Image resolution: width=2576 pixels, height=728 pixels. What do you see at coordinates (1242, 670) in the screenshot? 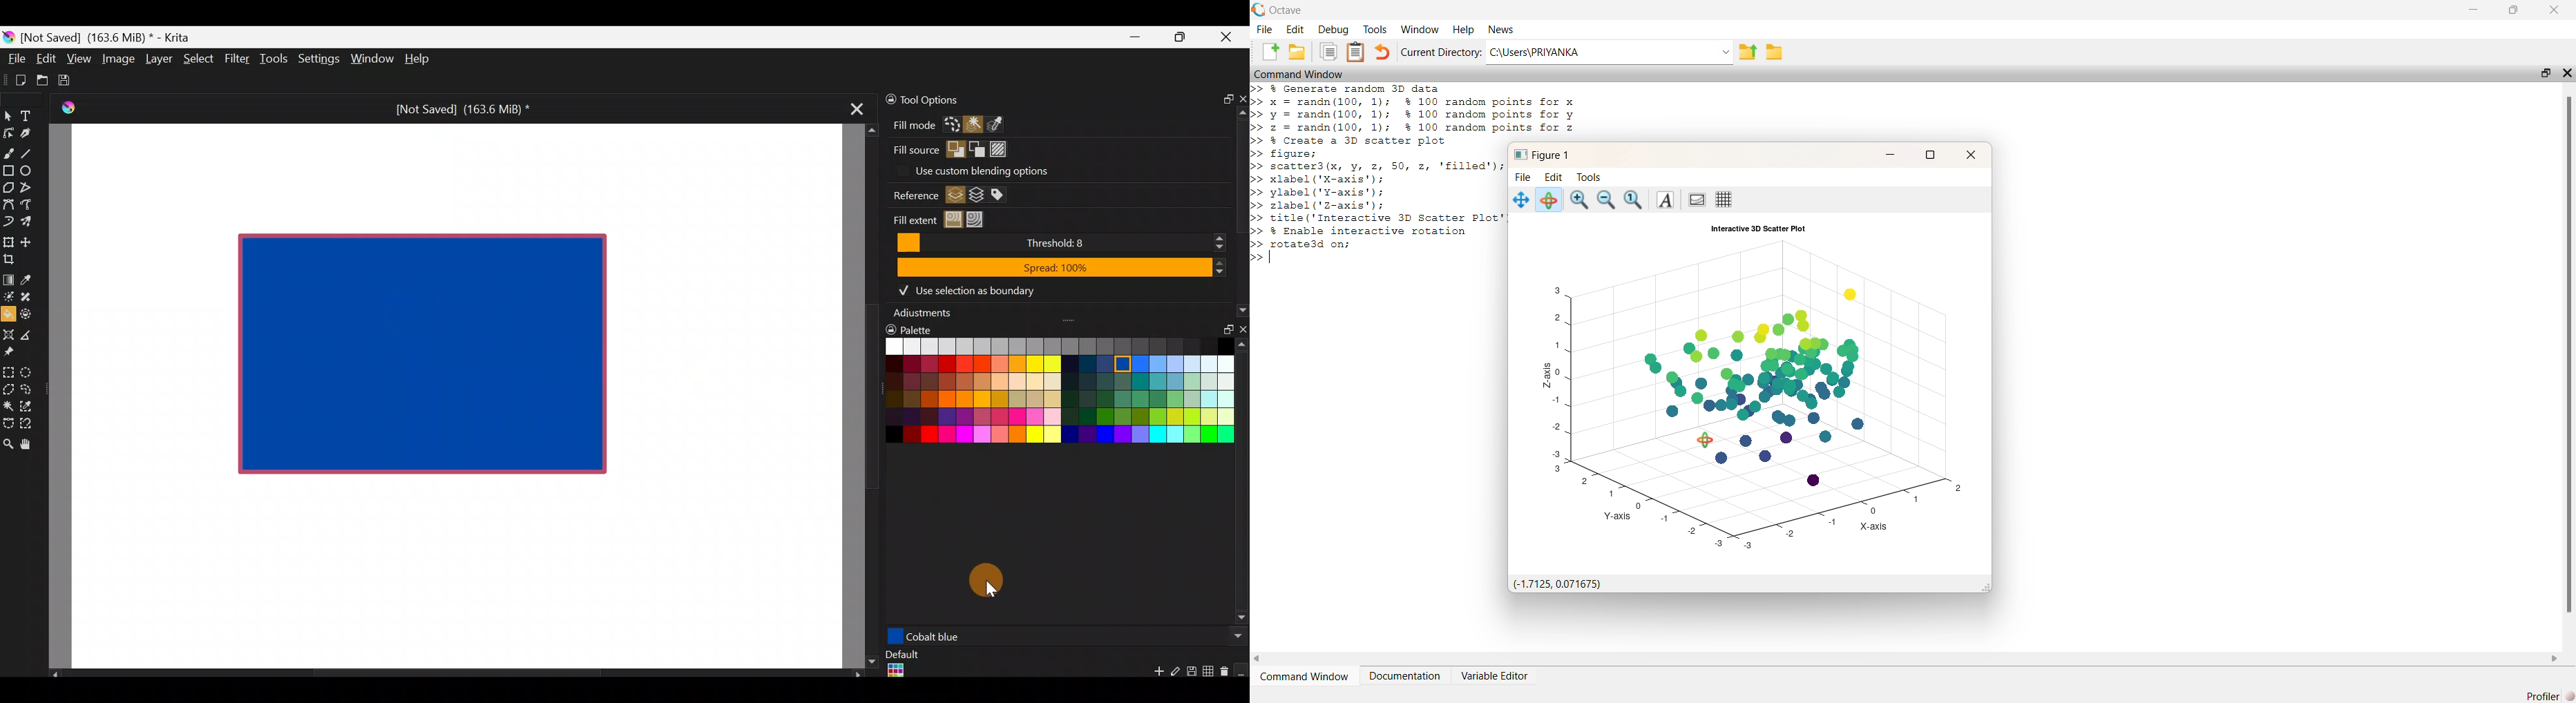
I see `Lock the current palette` at bounding box center [1242, 670].